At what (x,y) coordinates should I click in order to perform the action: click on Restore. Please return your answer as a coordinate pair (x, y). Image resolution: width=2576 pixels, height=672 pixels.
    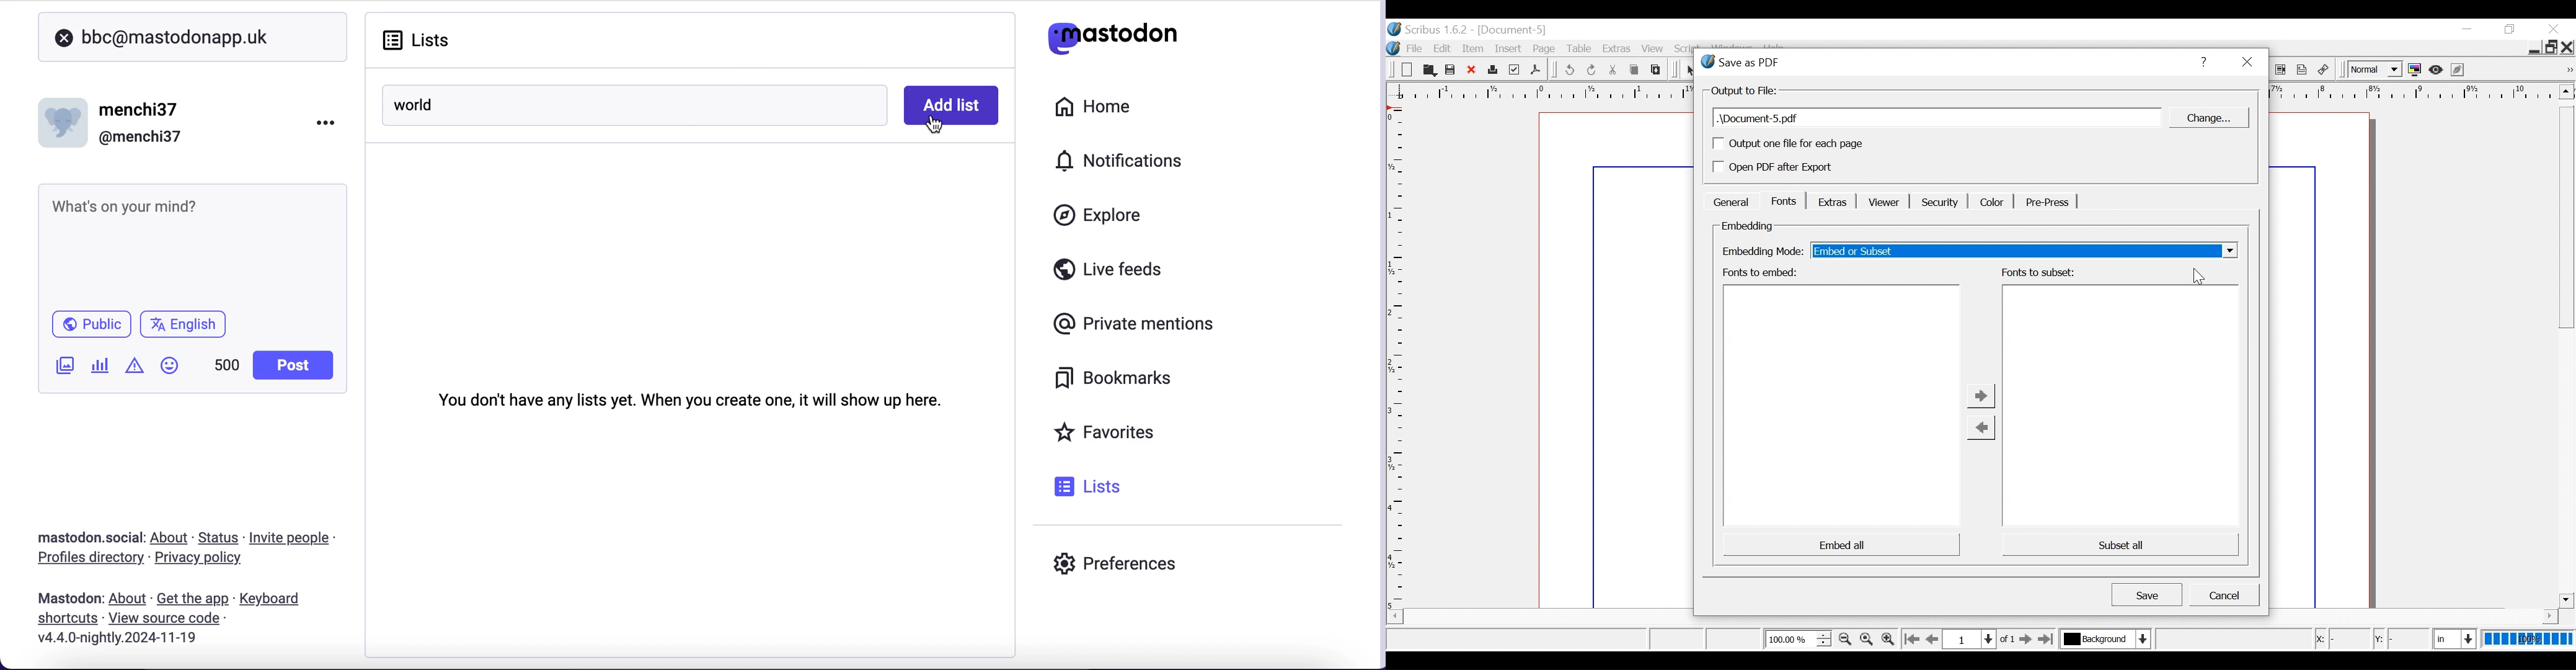
    Looking at the image, I should click on (2551, 47).